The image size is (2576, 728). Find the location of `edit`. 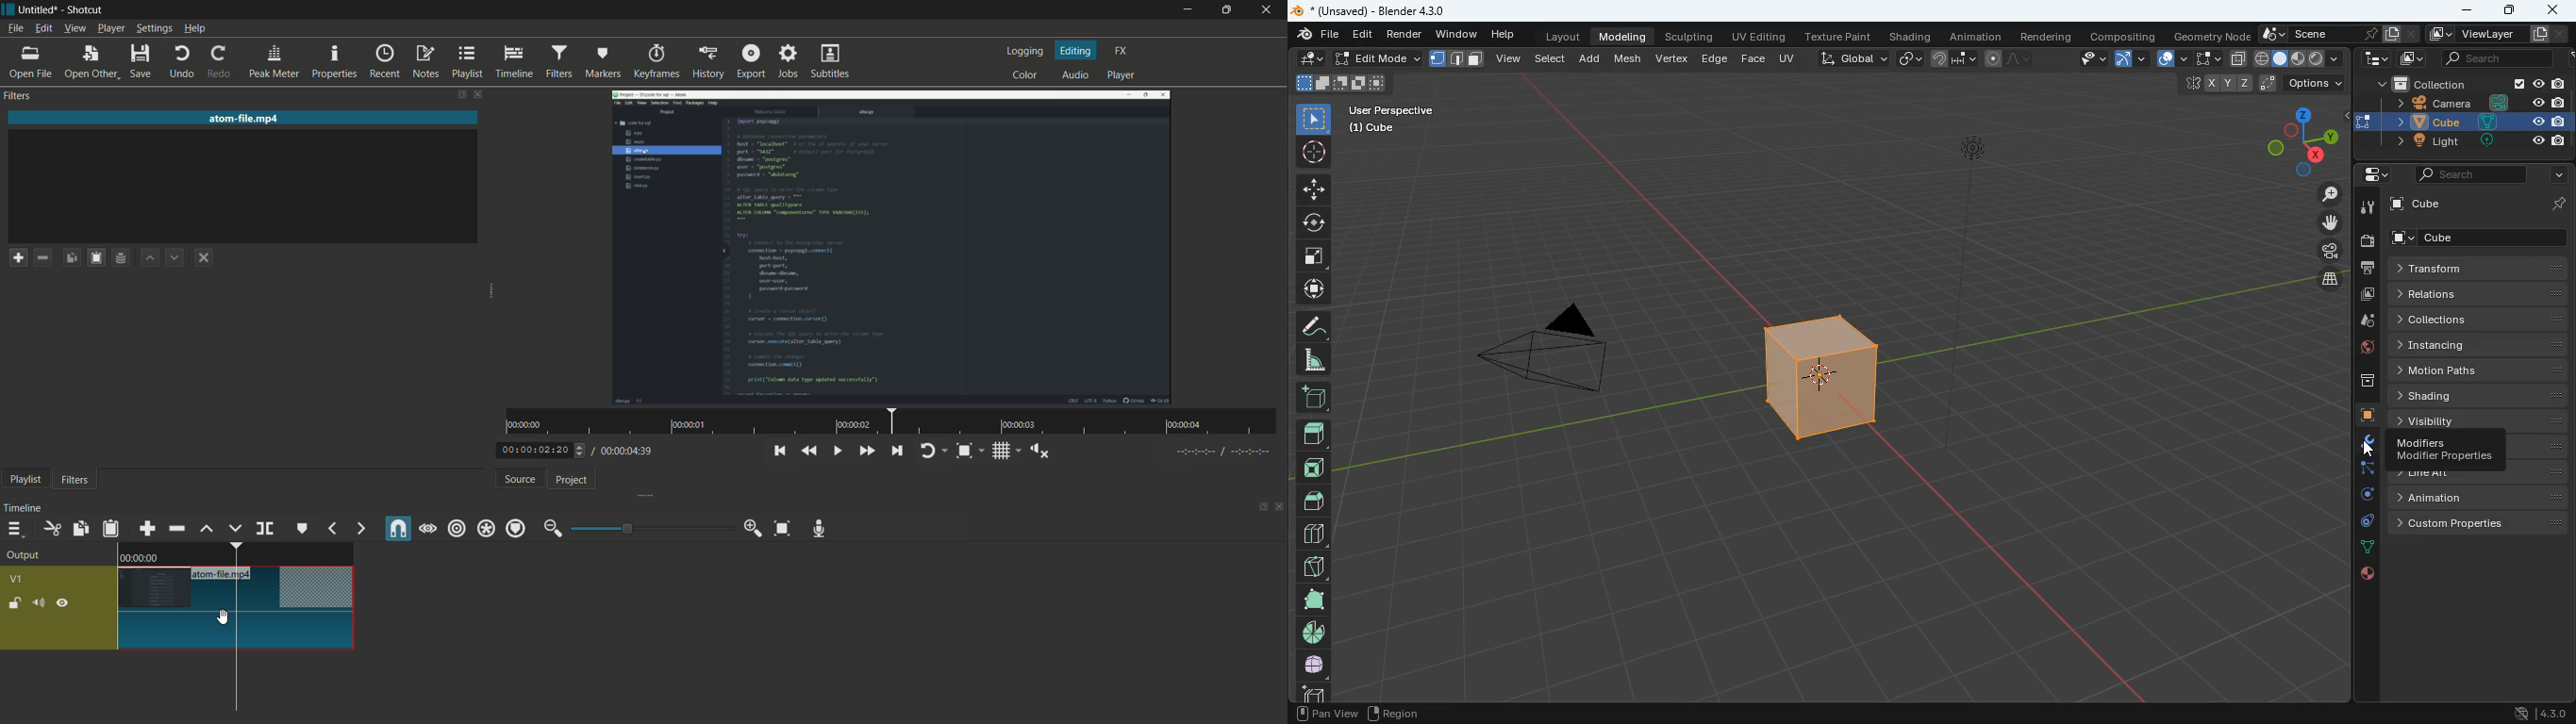

edit is located at coordinates (43, 29).